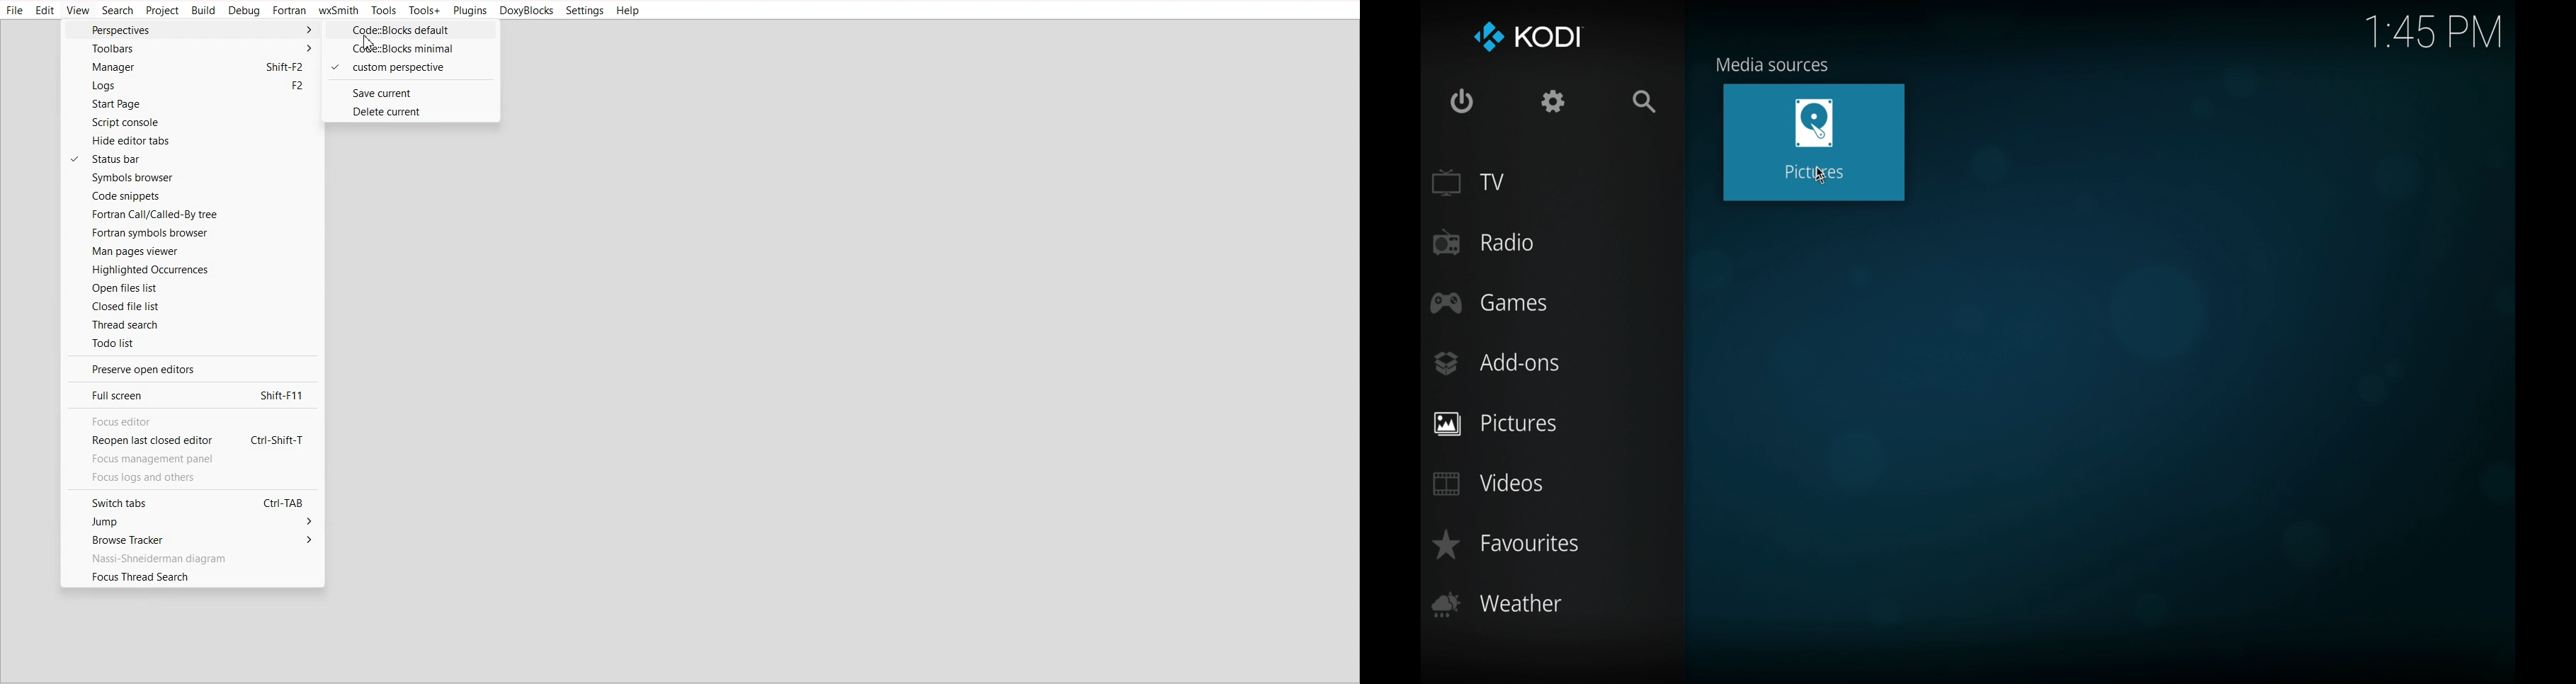  I want to click on Edit, so click(45, 11).